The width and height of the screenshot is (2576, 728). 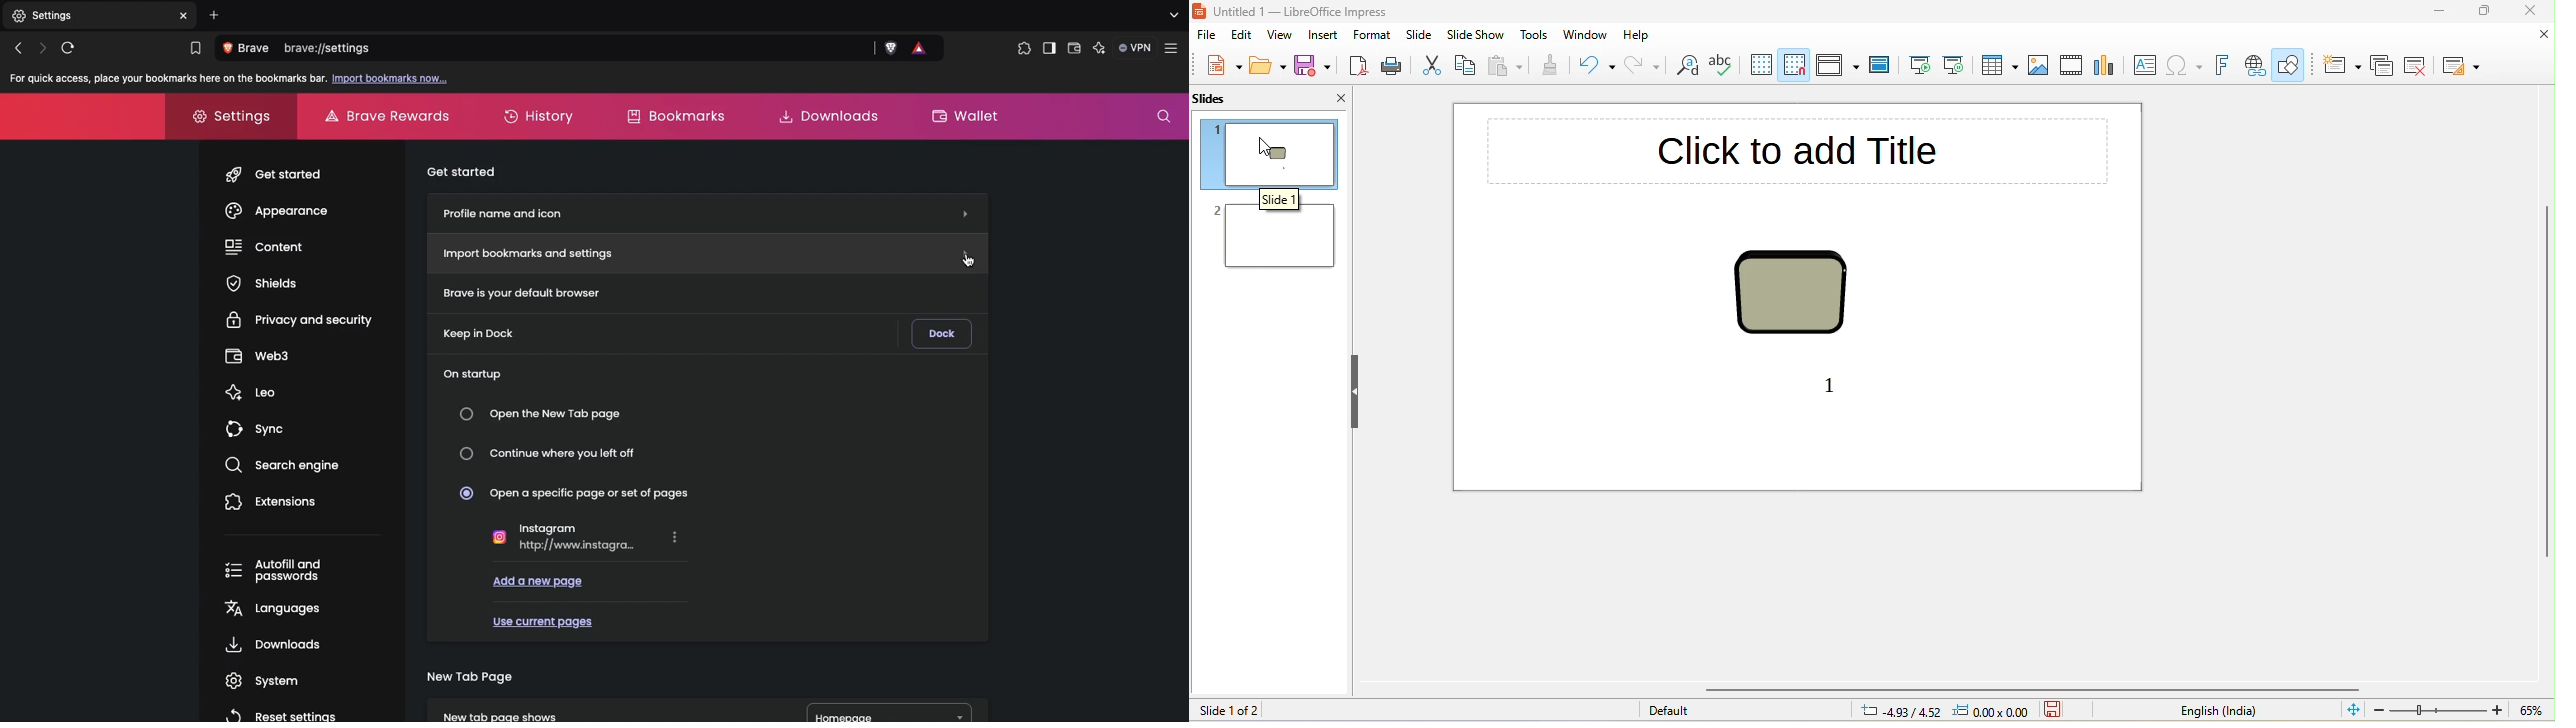 What do you see at coordinates (262, 283) in the screenshot?
I see `Shields` at bounding box center [262, 283].